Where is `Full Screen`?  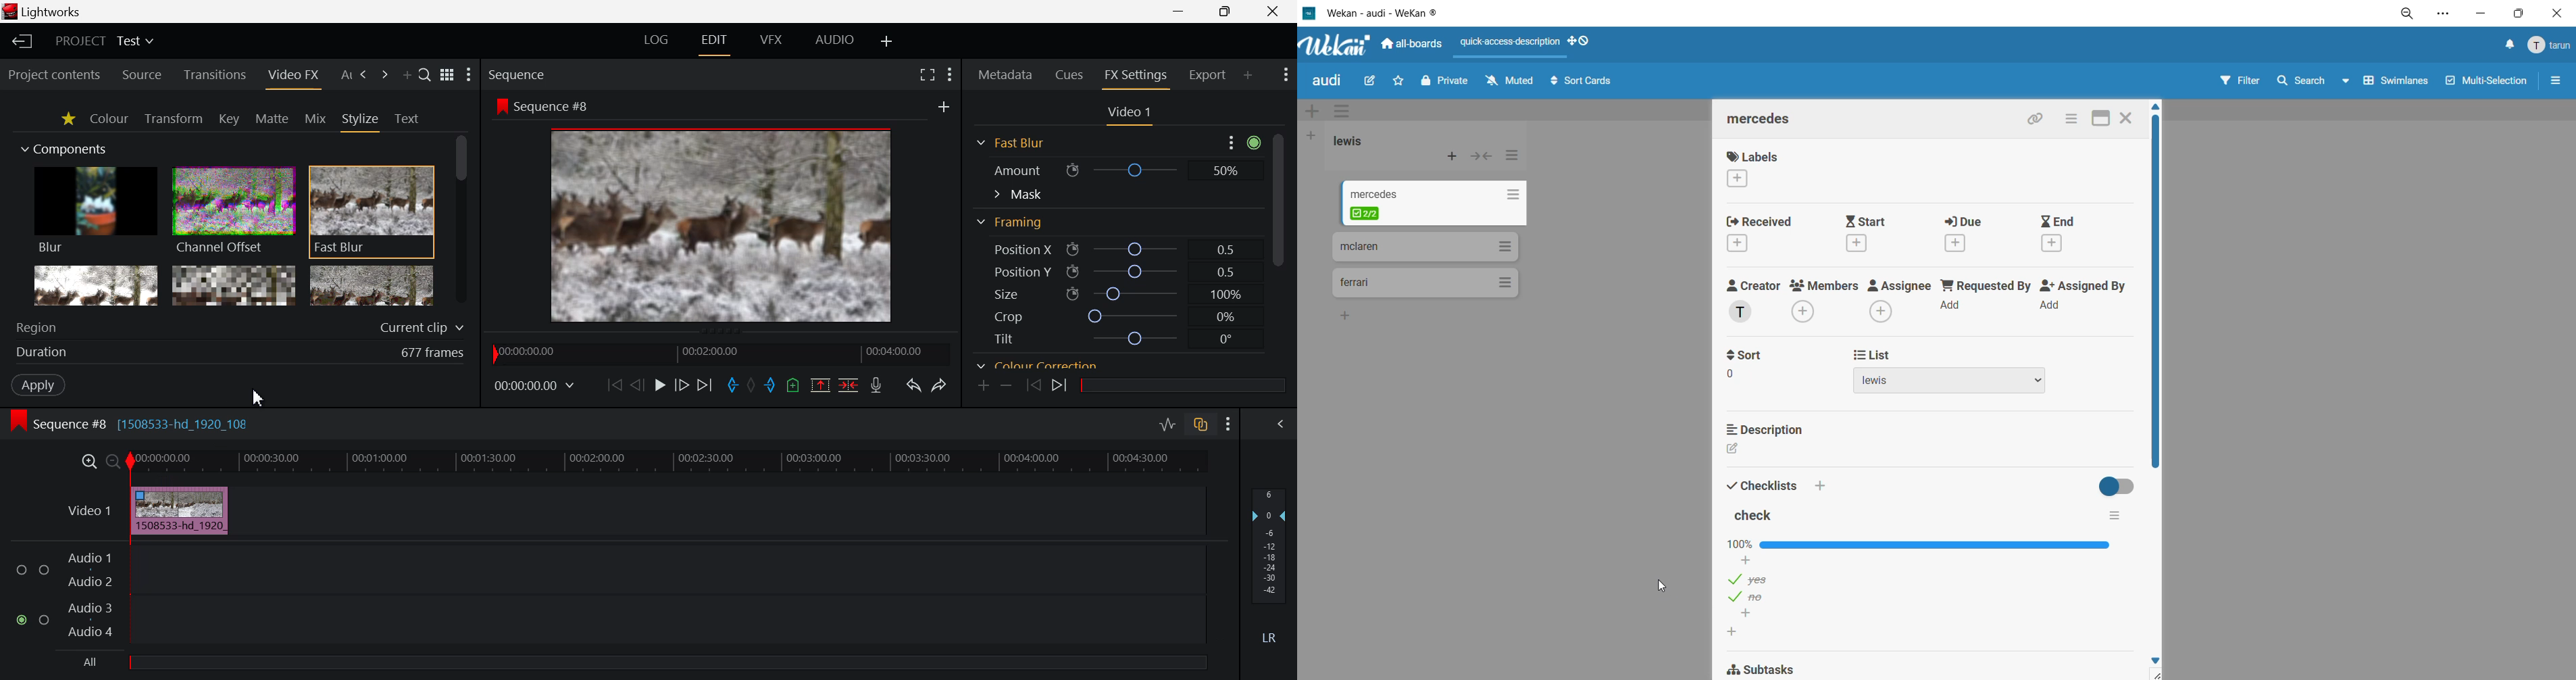 Full Screen is located at coordinates (927, 76).